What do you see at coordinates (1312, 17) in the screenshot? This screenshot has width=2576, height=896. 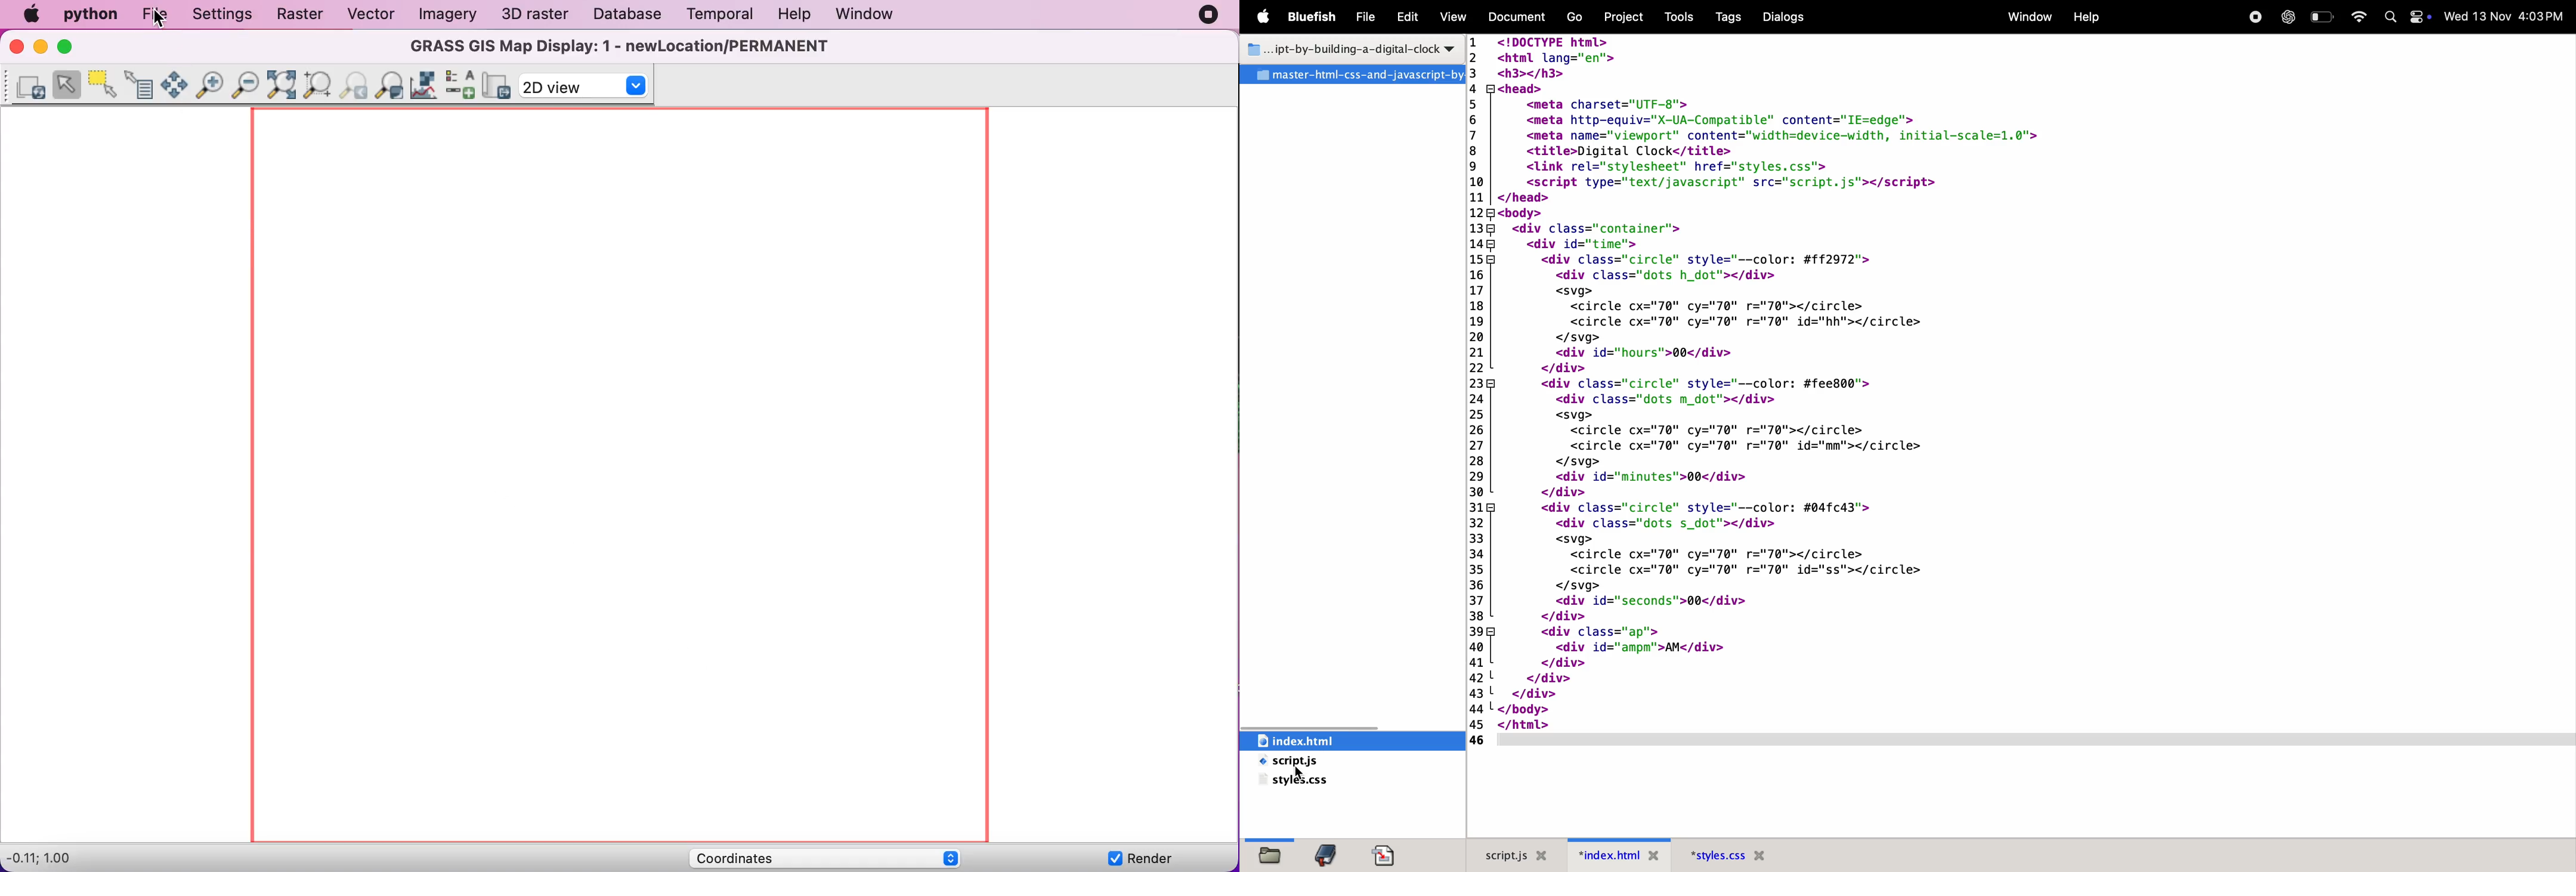 I see `Bluefish` at bounding box center [1312, 17].